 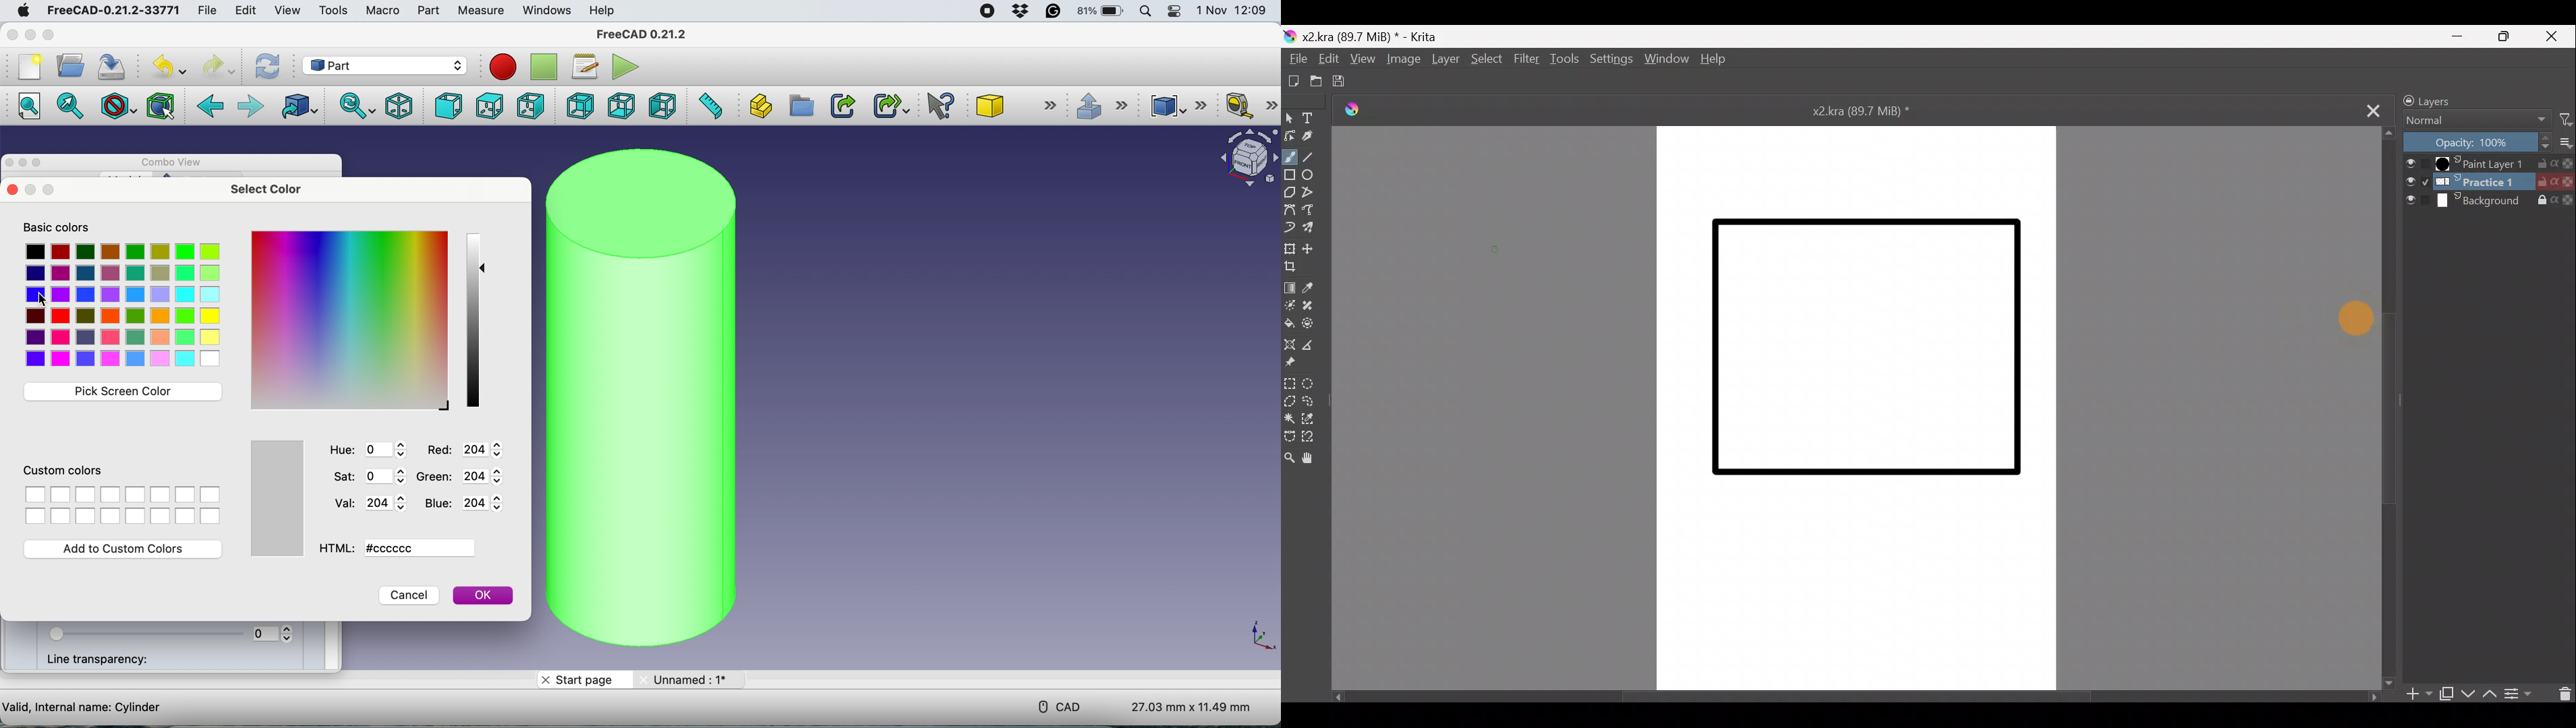 I want to click on close, so click(x=10, y=190).